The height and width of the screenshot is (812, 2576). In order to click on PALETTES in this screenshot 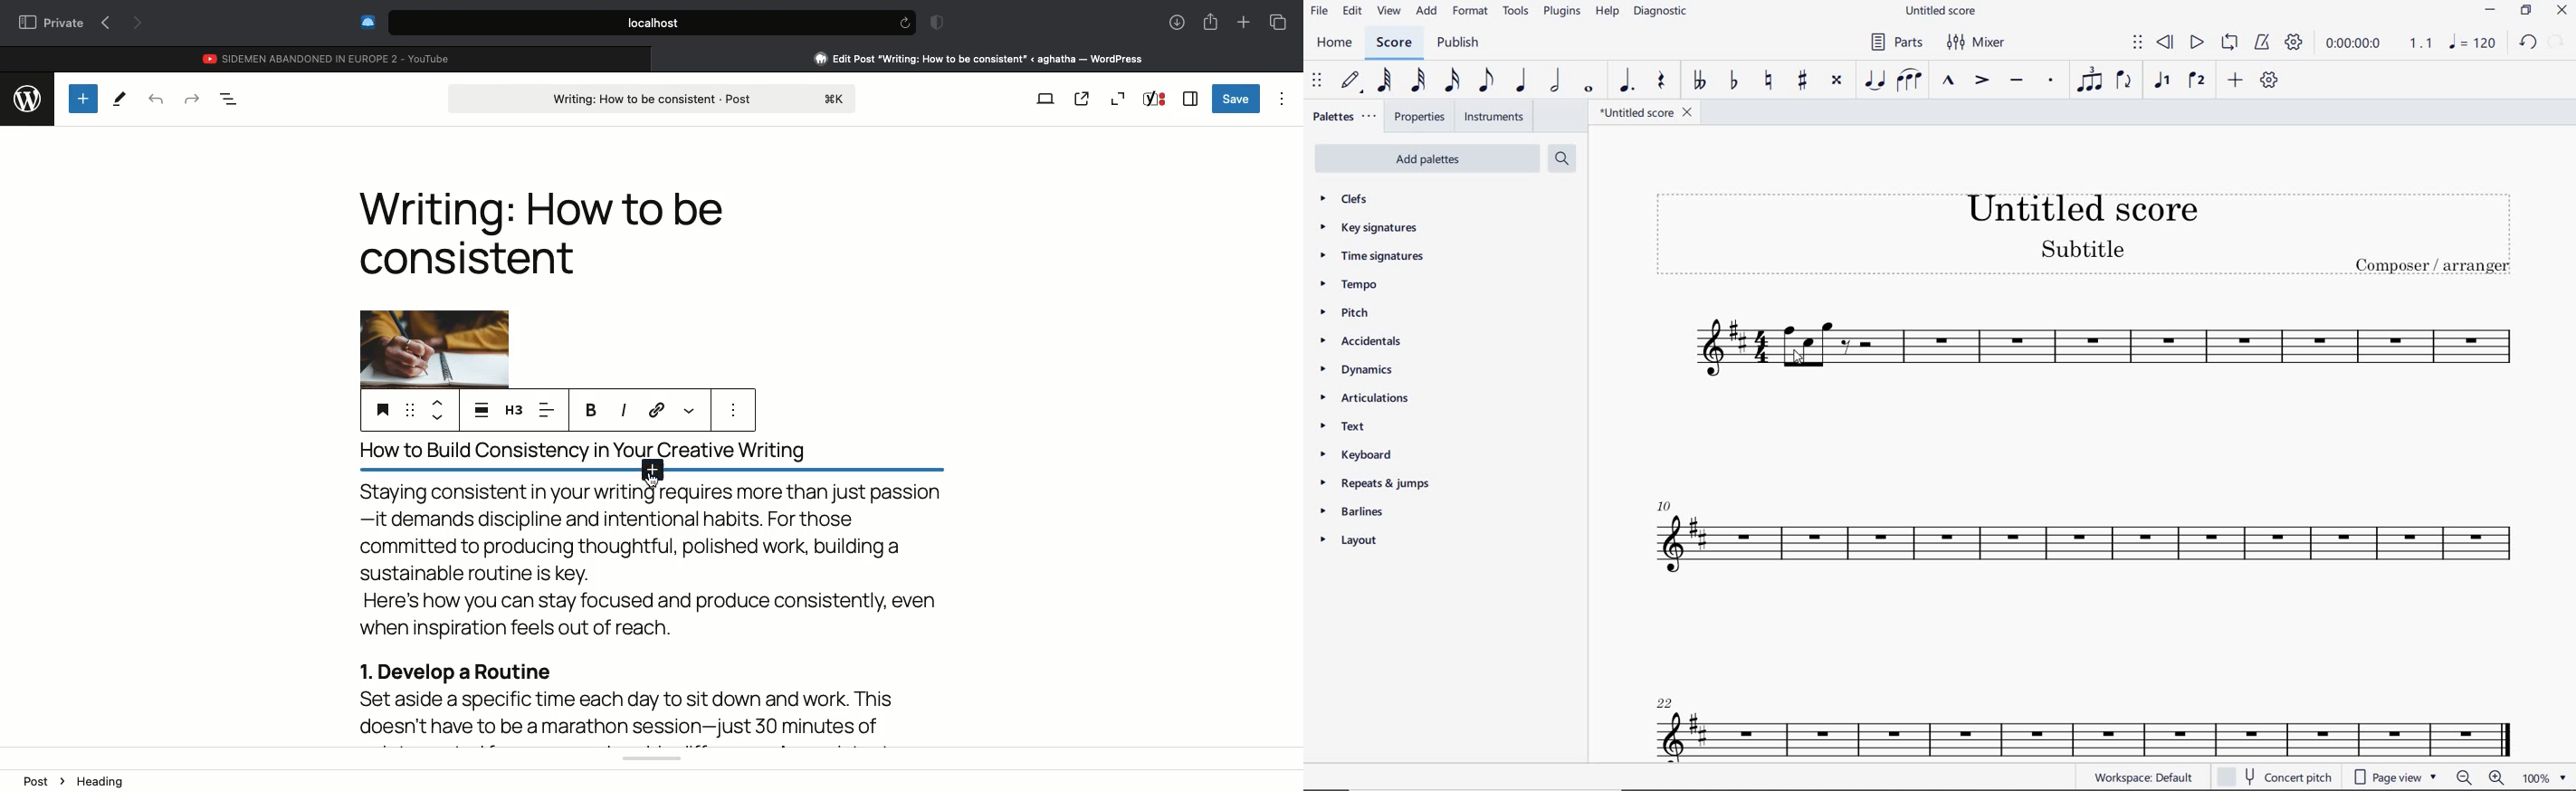, I will do `click(1344, 118)`.